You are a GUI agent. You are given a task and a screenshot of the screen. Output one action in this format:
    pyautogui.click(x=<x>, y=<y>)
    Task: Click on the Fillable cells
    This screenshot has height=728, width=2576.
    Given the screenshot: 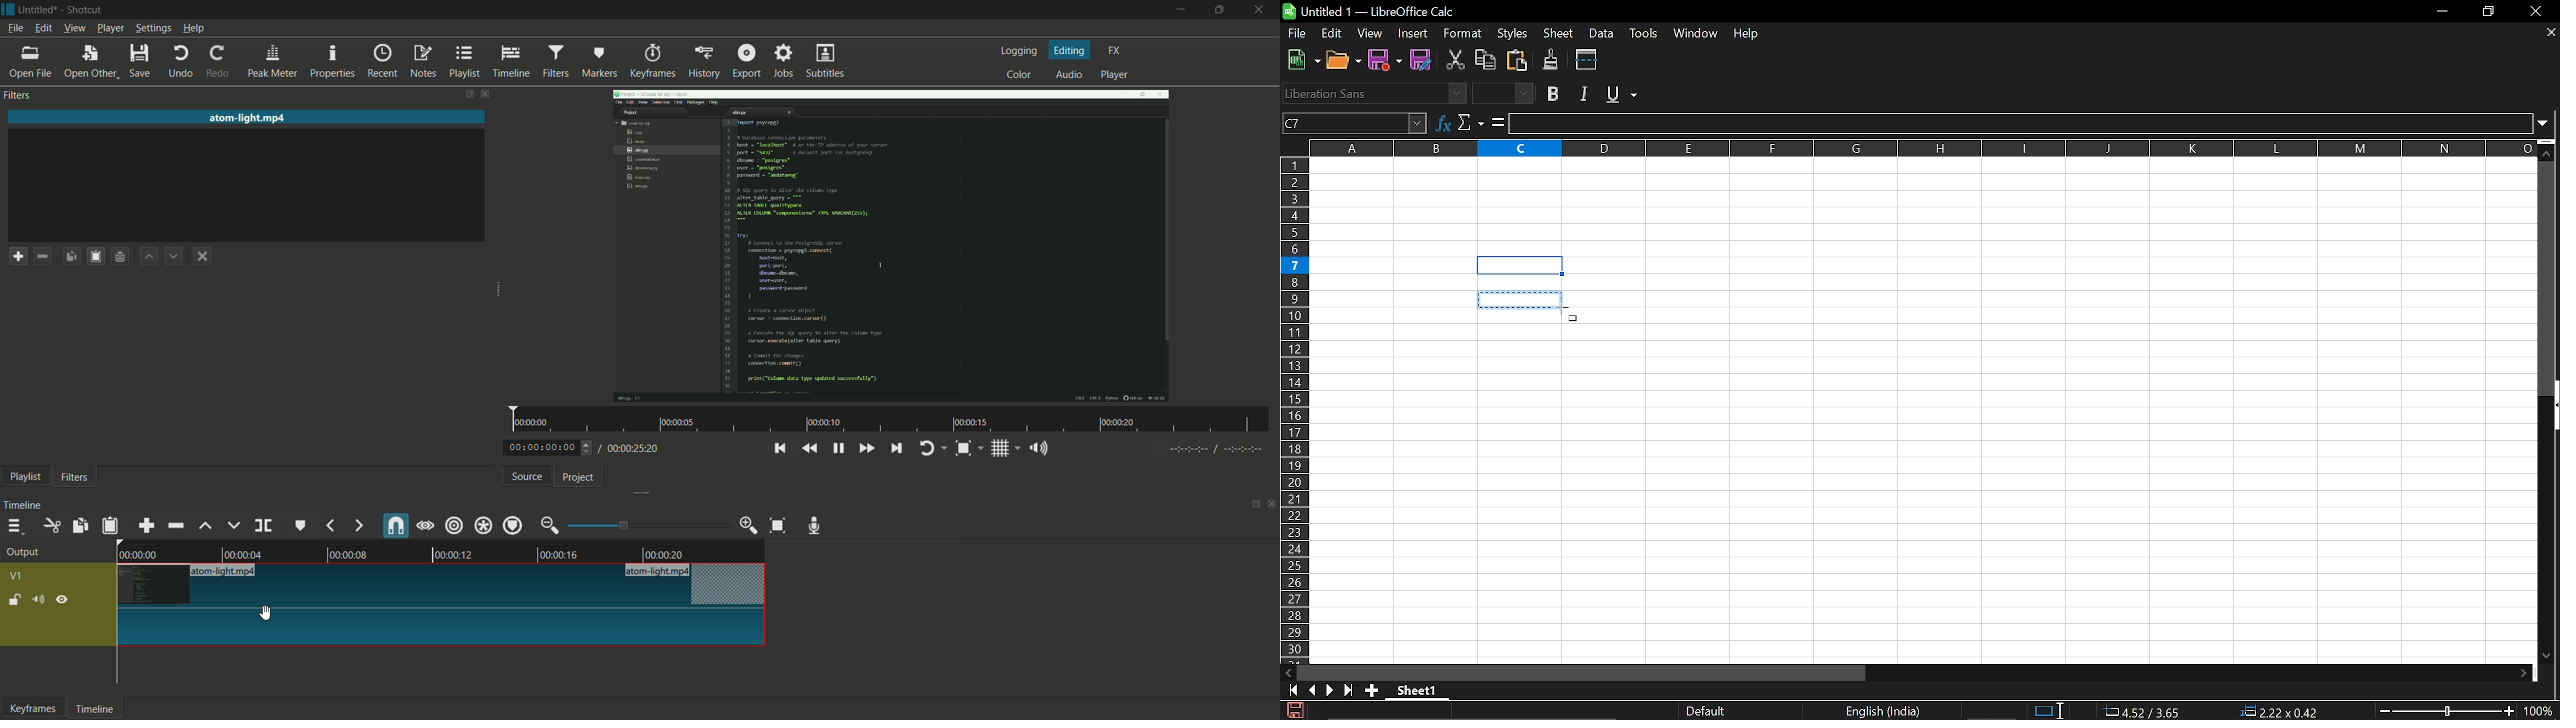 What is the action you would take?
    pyautogui.click(x=1445, y=485)
    